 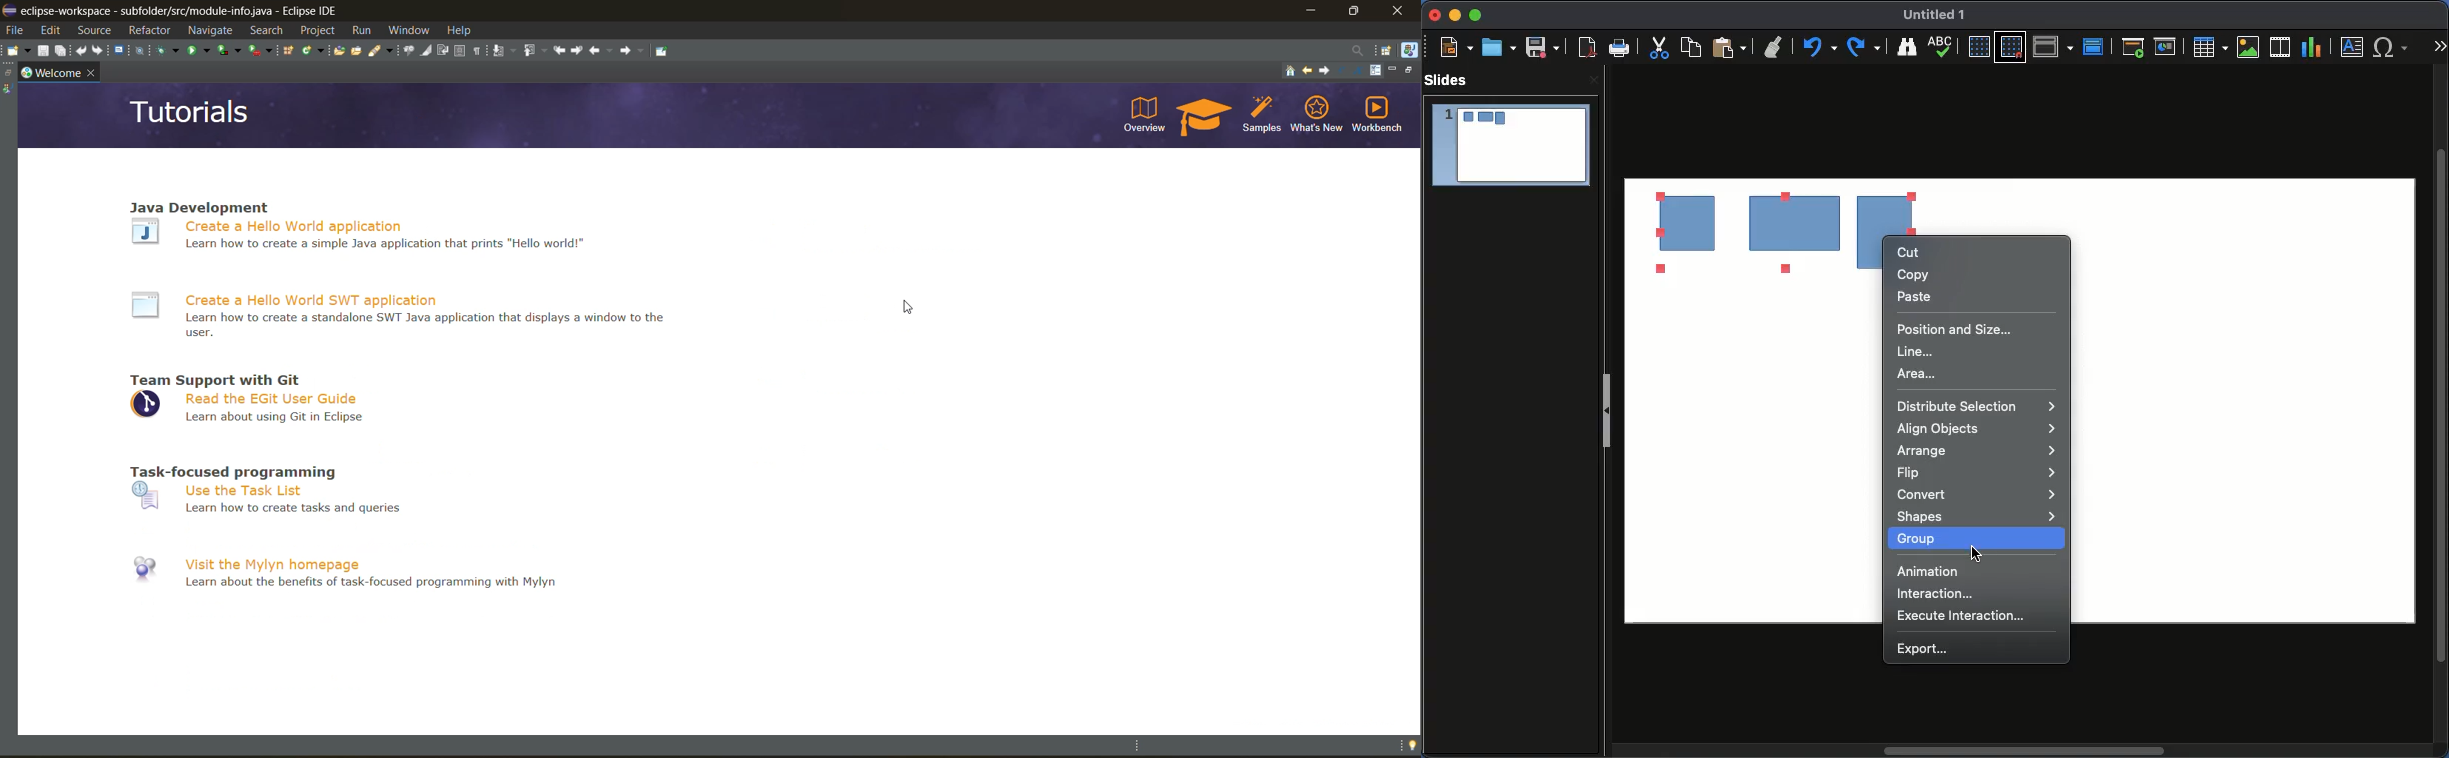 I want to click on minimize, so click(x=1395, y=72).